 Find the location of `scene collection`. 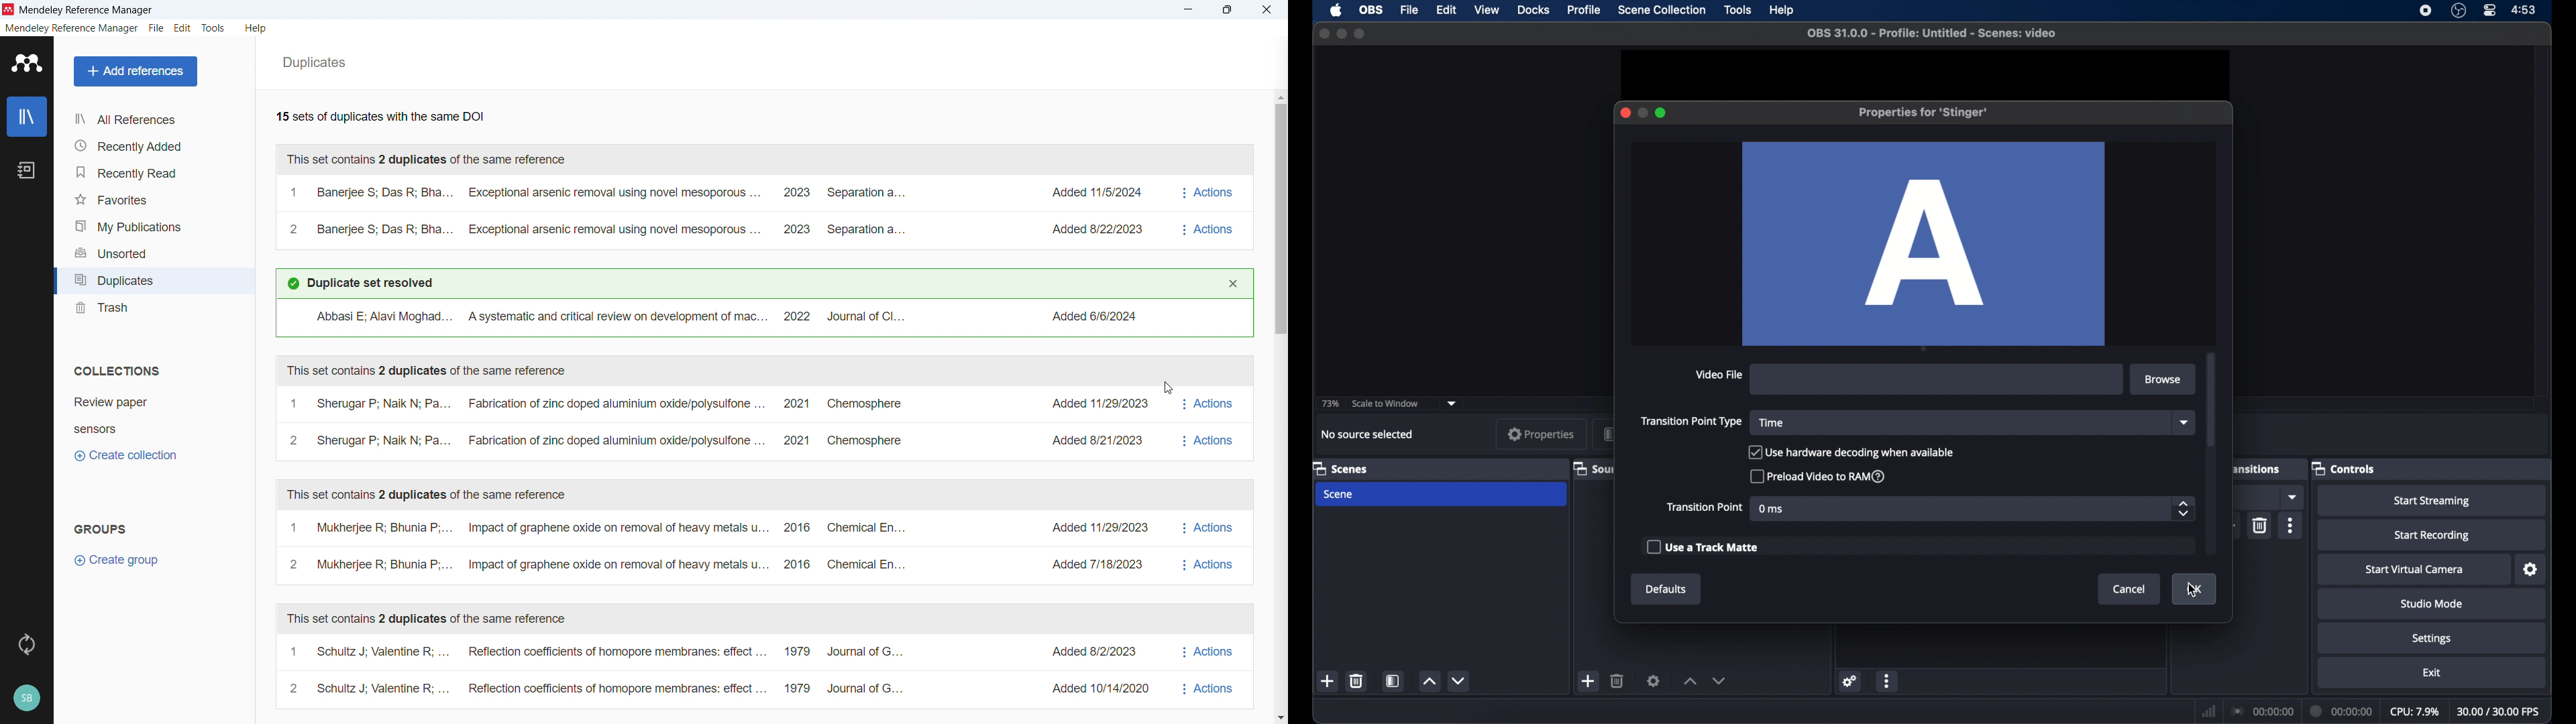

scene collection is located at coordinates (1663, 10).